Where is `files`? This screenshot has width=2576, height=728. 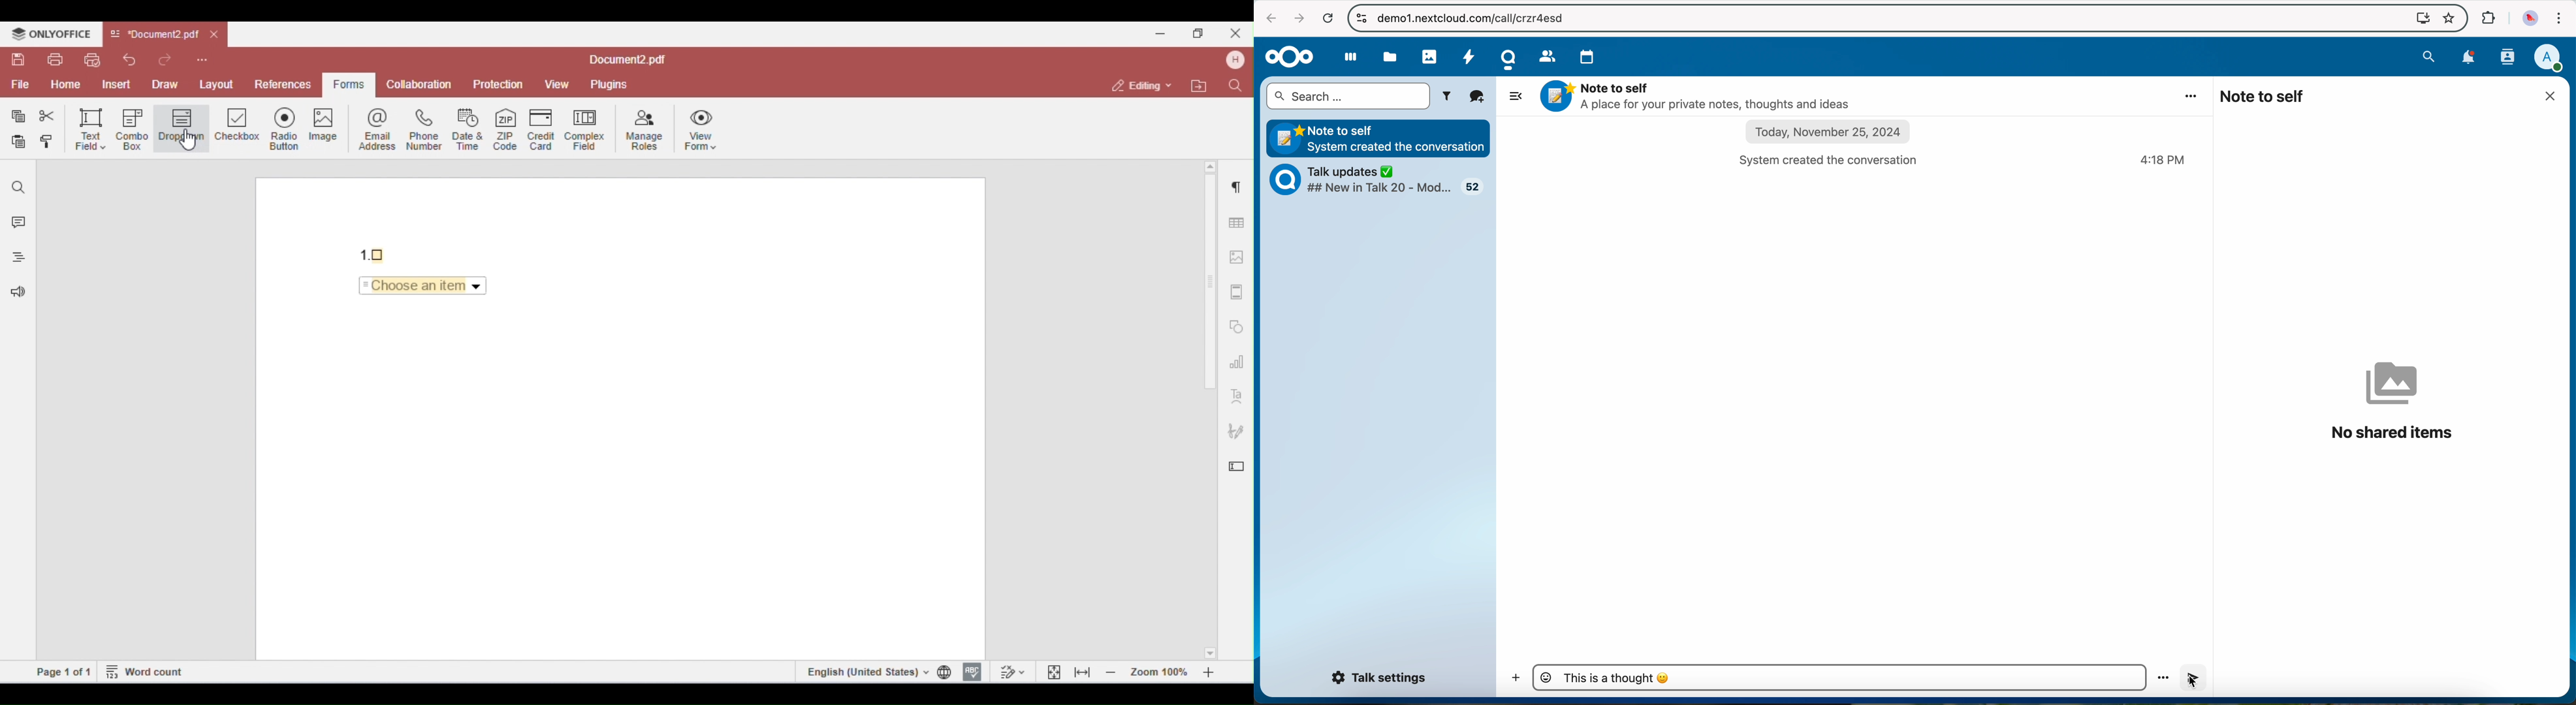
files is located at coordinates (1391, 56).